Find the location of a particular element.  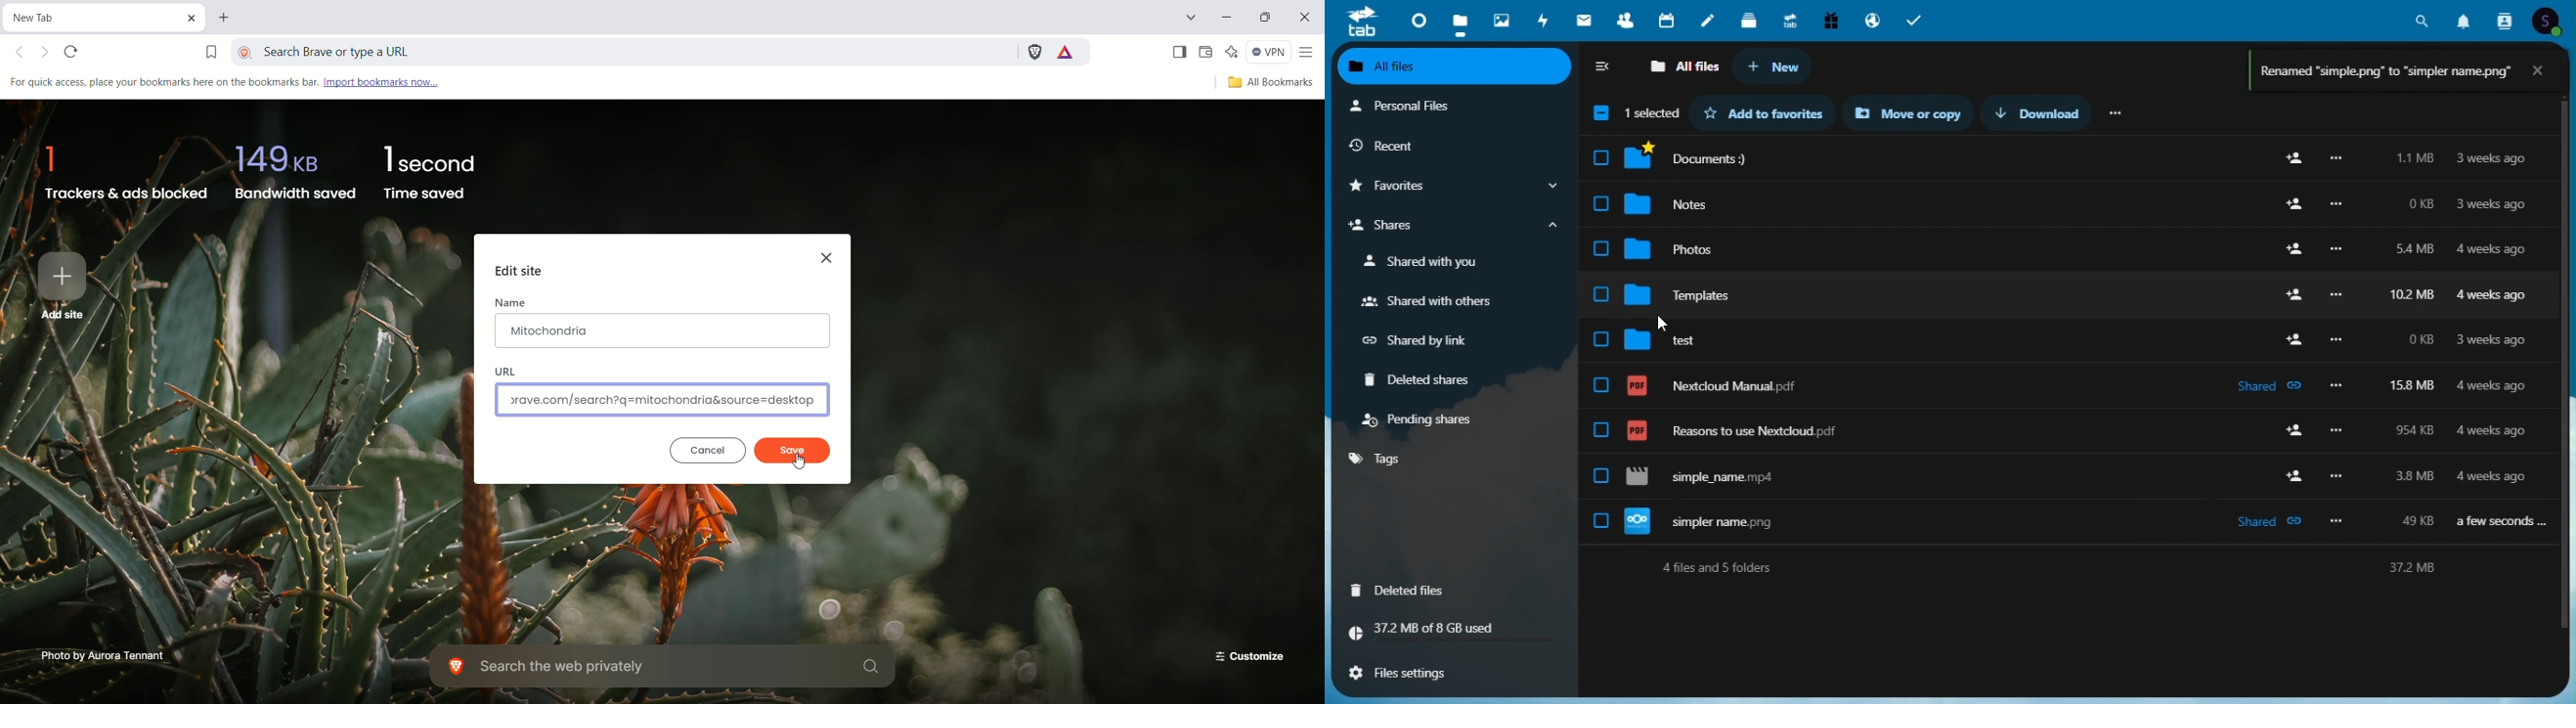

current tab is located at coordinates (93, 16).